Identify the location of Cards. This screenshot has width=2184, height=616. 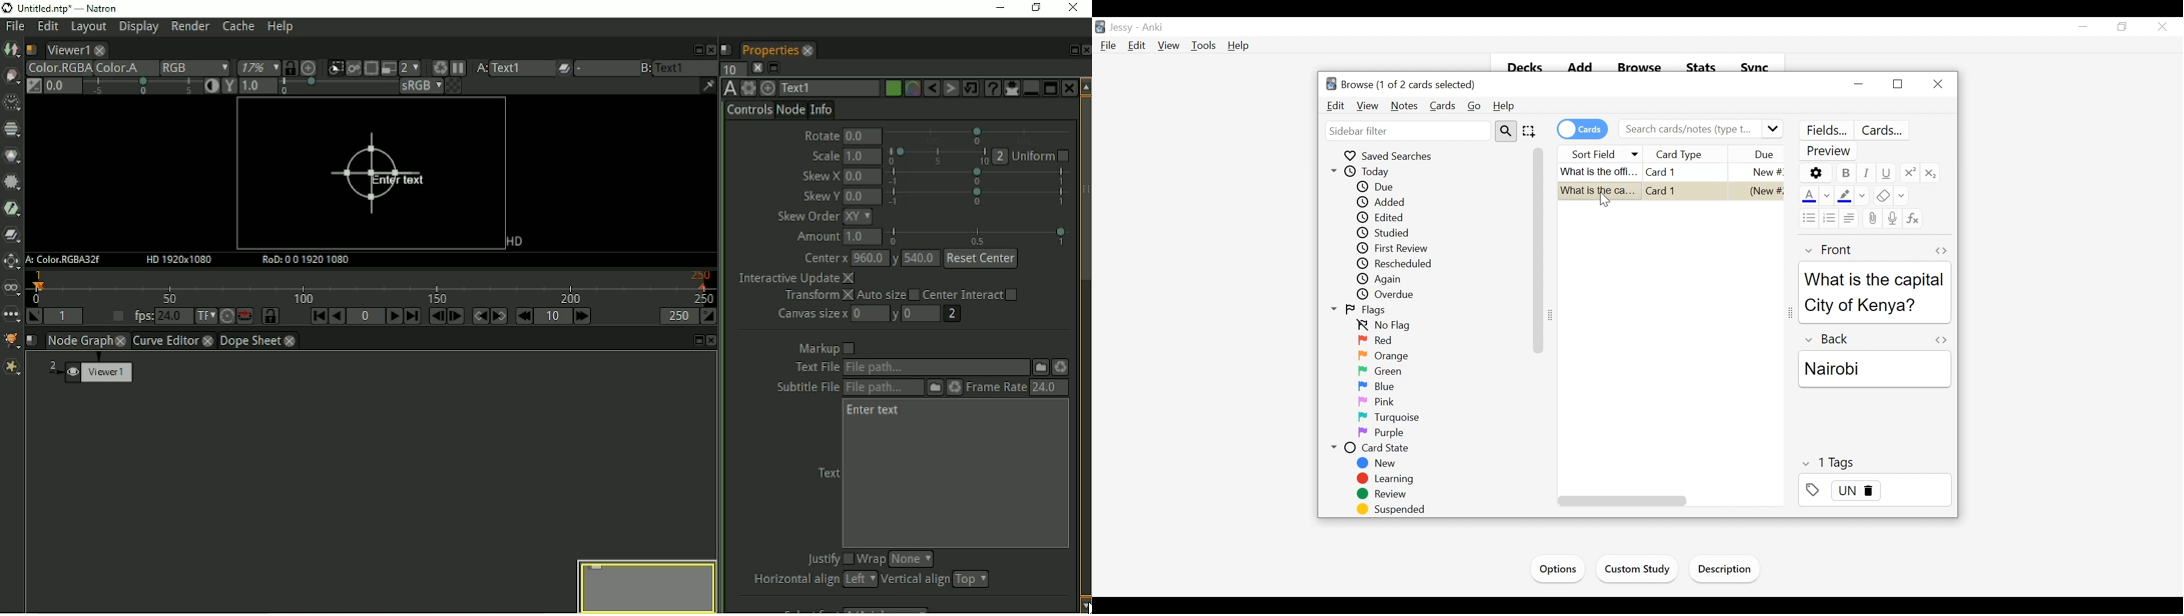
(1443, 106).